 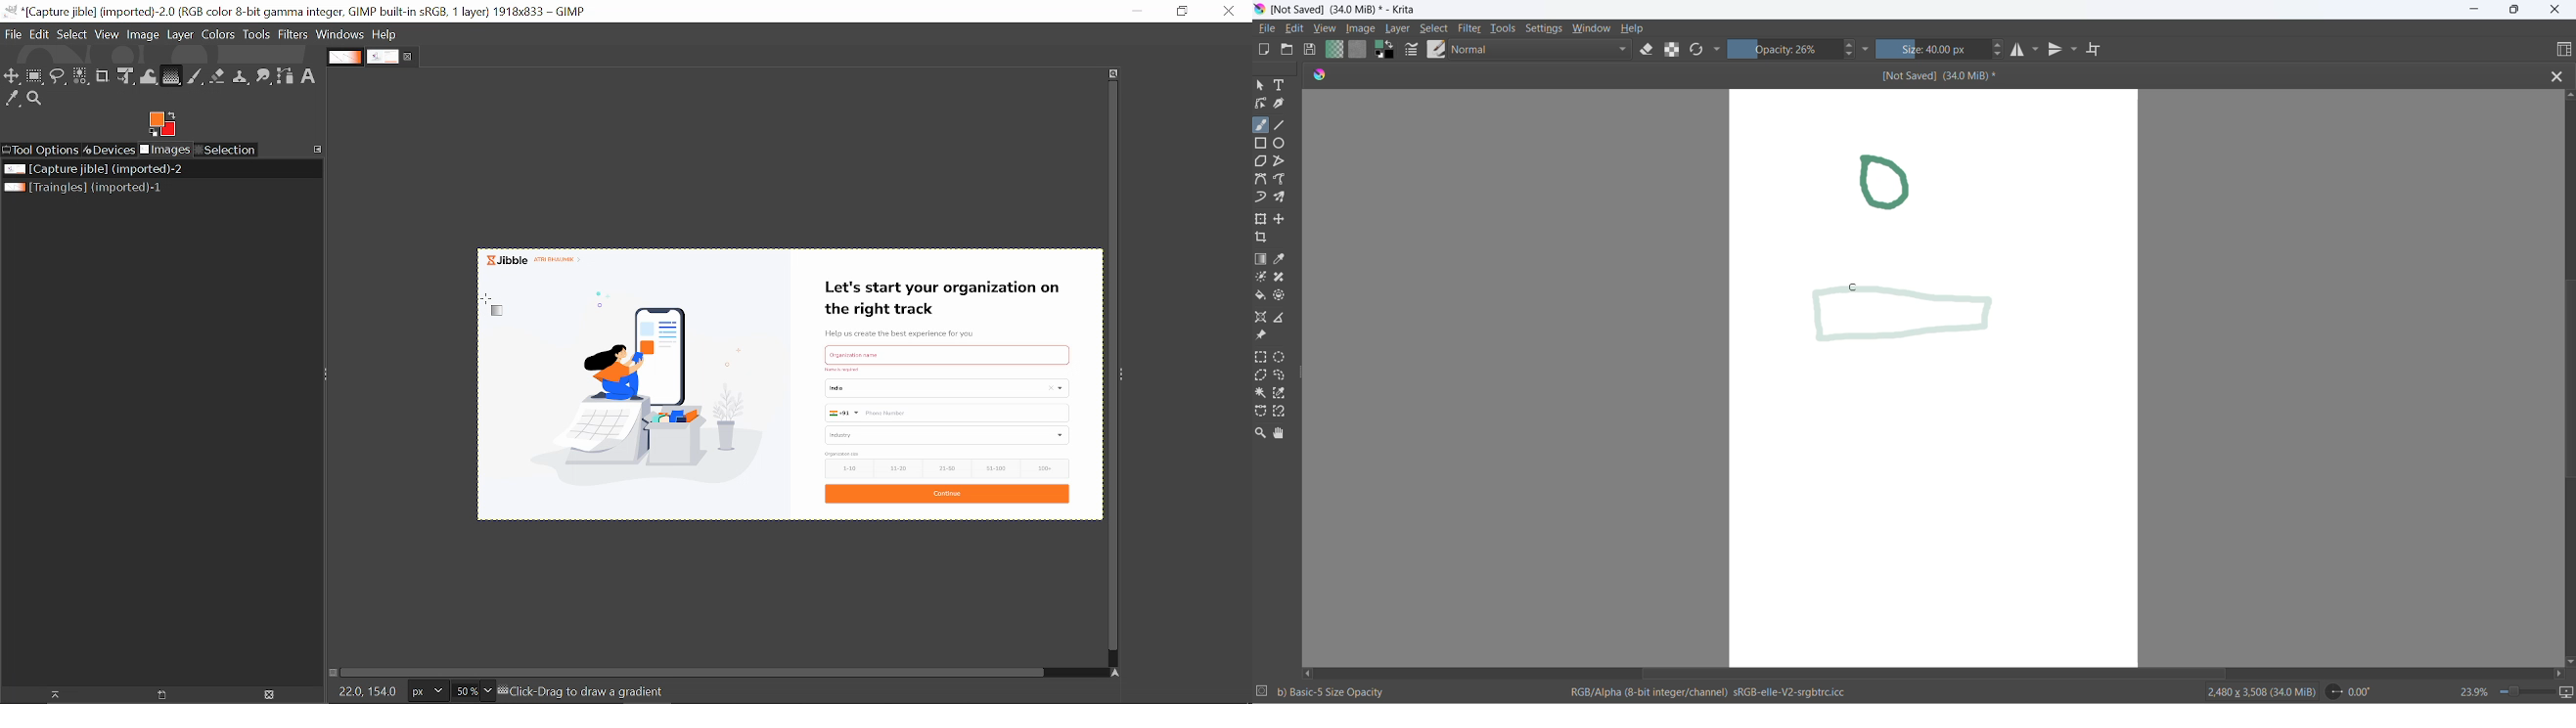 I want to click on sample a color from image, so click(x=1282, y=260).